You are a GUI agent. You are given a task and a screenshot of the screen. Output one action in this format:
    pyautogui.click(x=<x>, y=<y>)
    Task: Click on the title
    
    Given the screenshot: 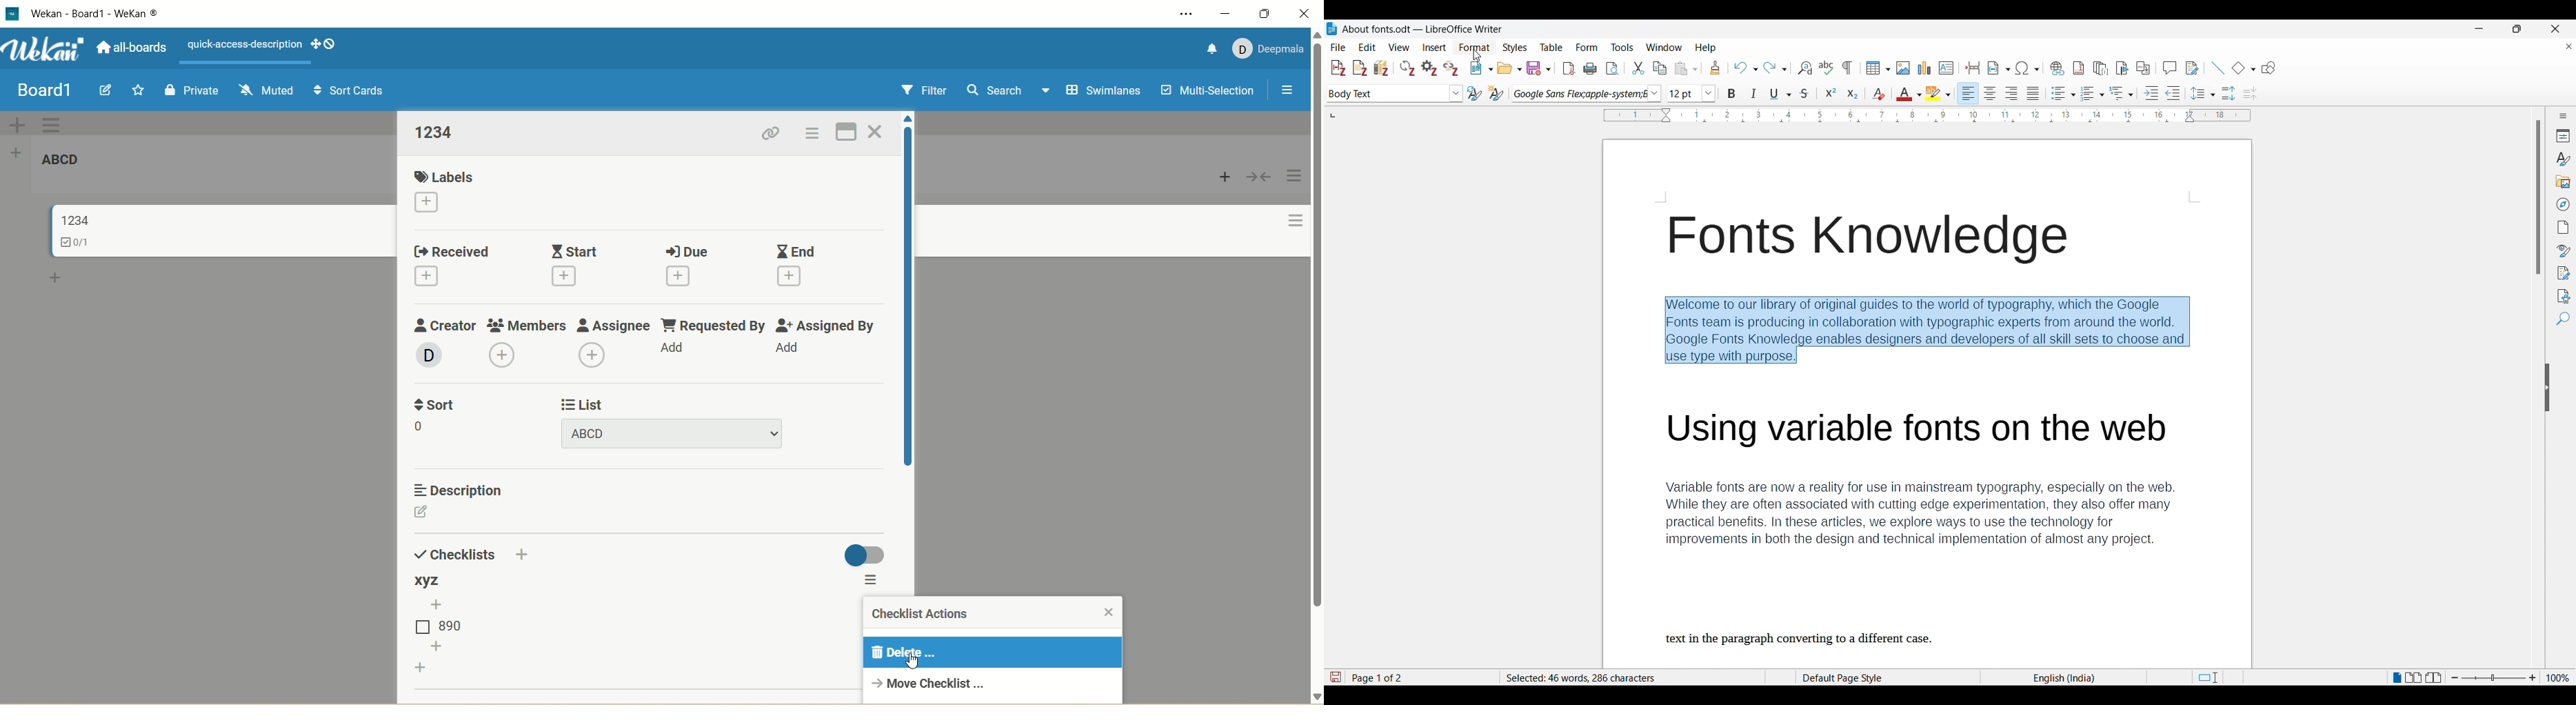 What is the action you would take?
    pyautogui.click(x=61, y=160)
    